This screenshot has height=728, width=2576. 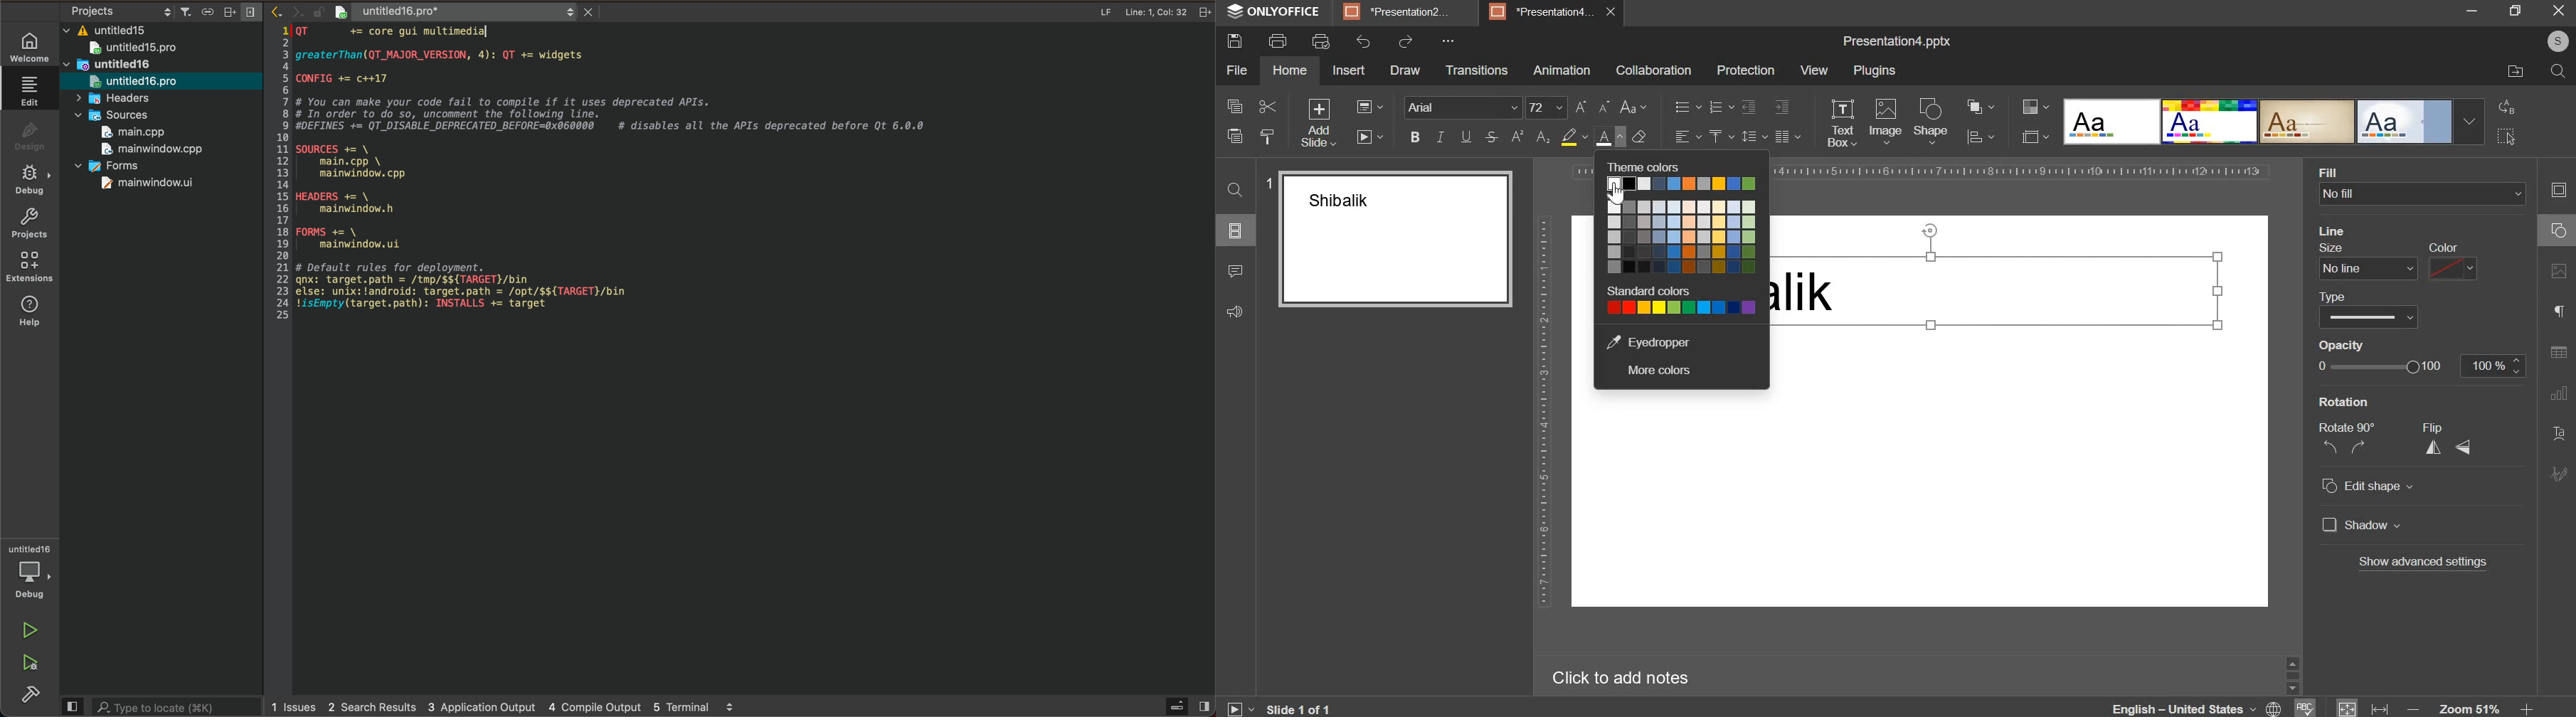 What do you see at coordinates (2367, 307) in the screenshot?
I see `type` at bounding box center [2367, 307].